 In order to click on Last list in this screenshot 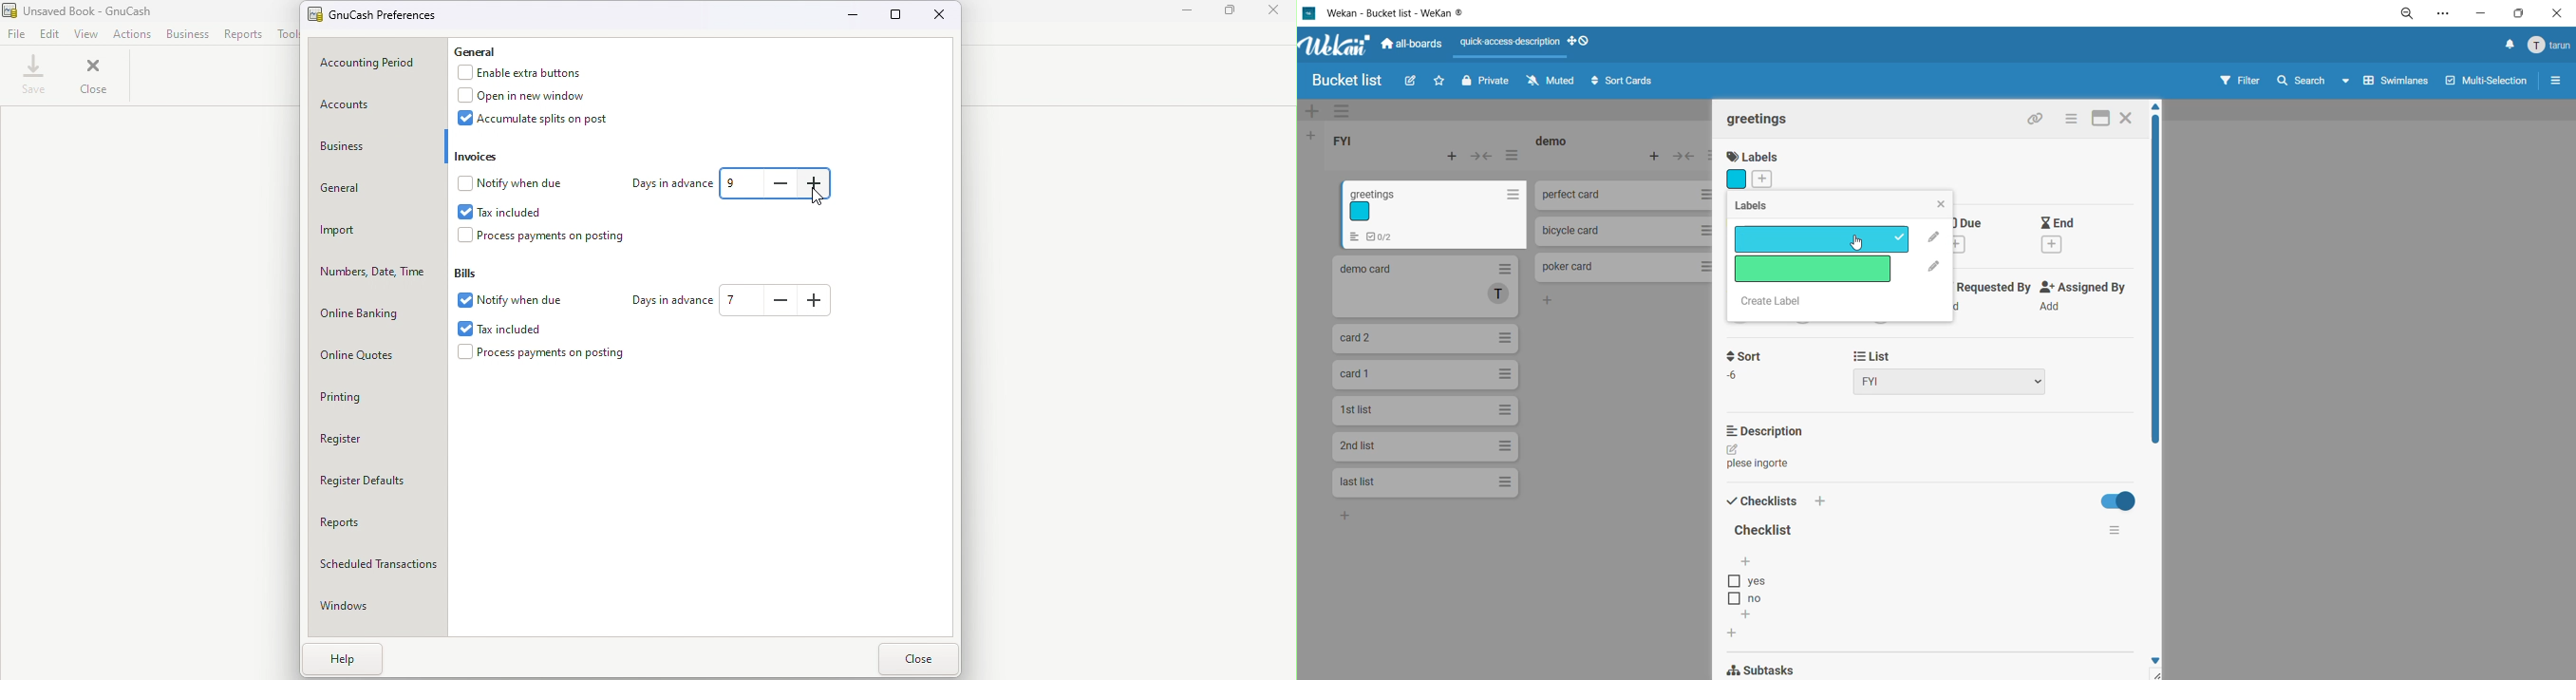, I will do `click(1426, 483)`.